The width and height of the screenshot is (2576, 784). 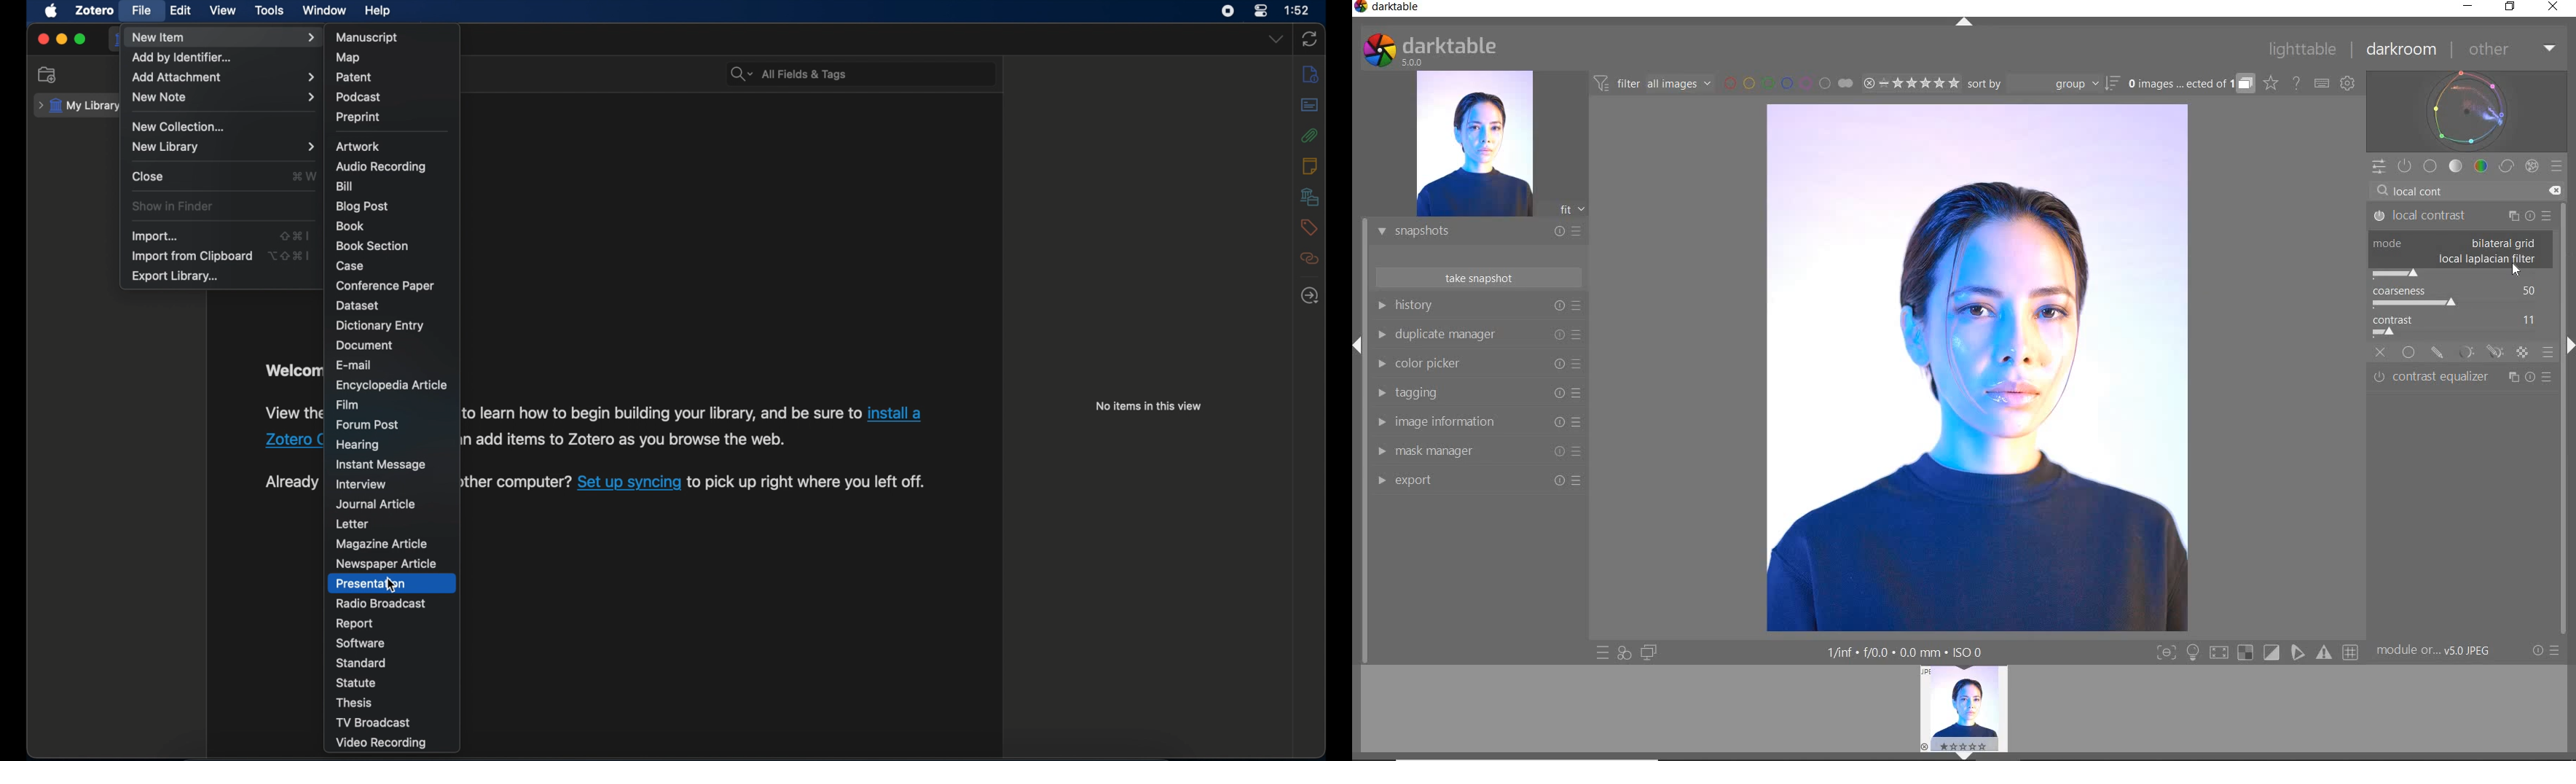 I want to click on tv broadcast, so click(x=373, y=722).